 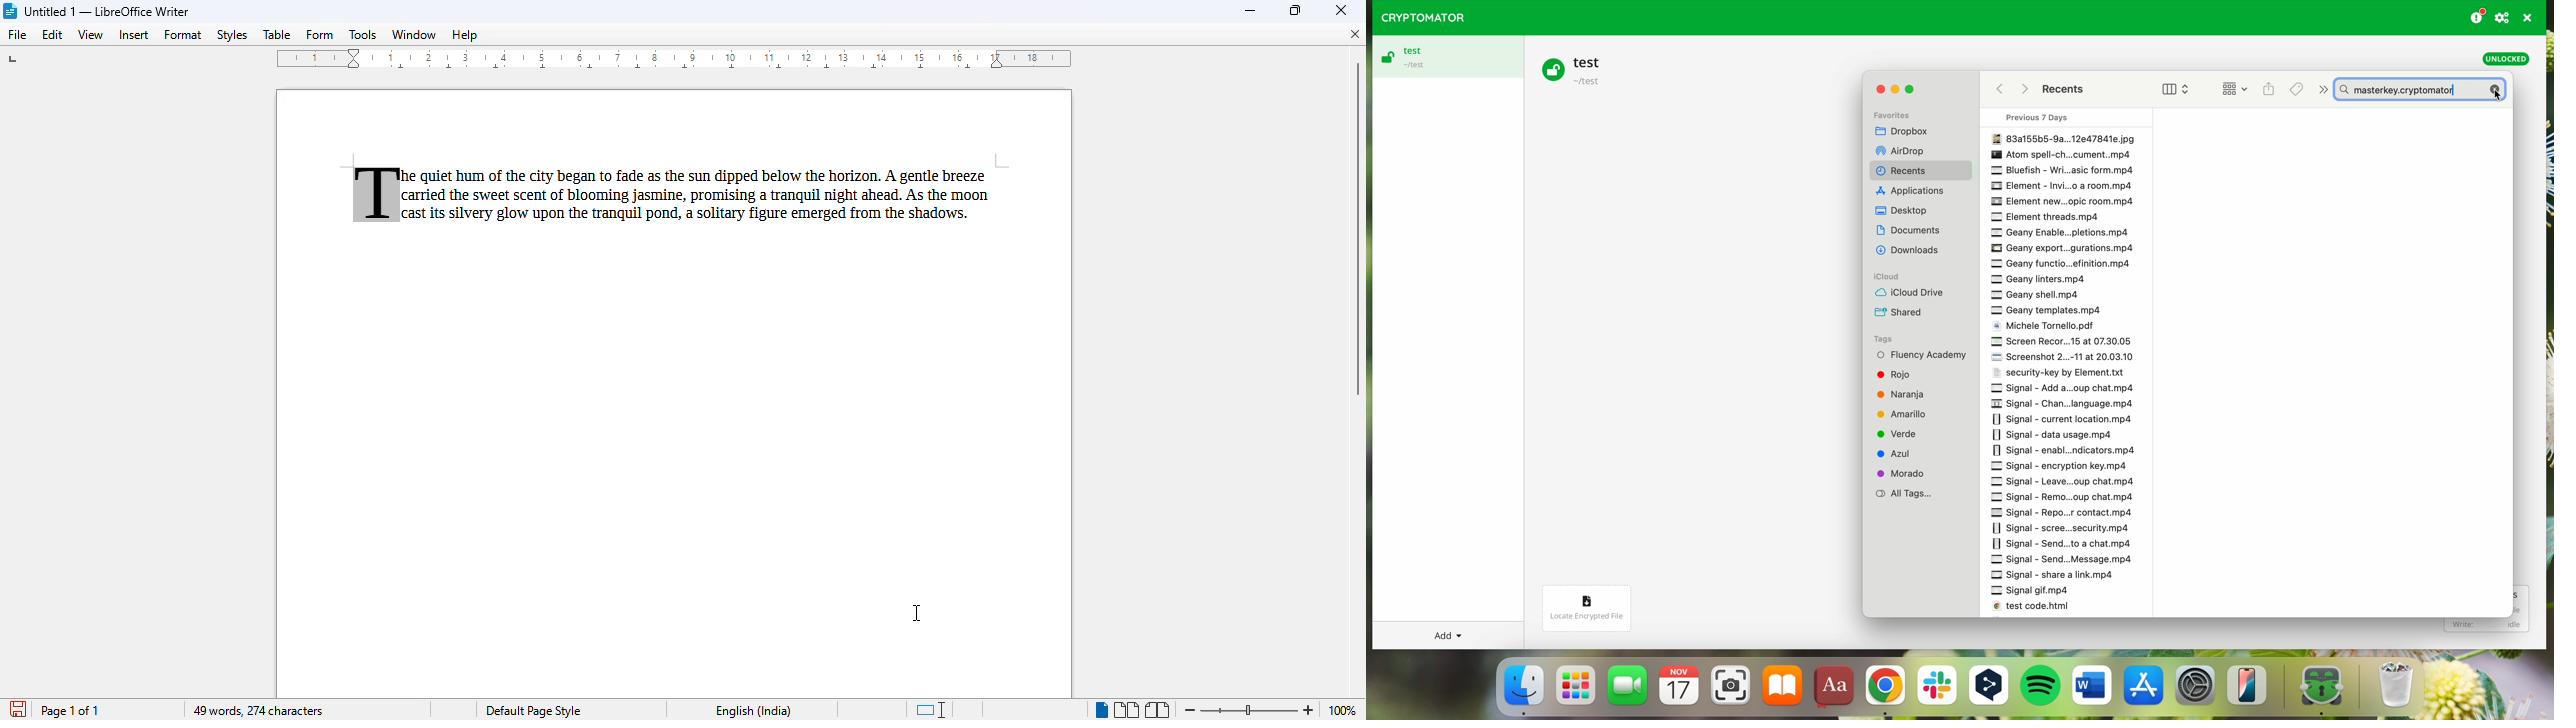 What do you see at coordinates (2057, 170) in the screenshot?
I see `Bluefish` at bounding box center [2057, 170].